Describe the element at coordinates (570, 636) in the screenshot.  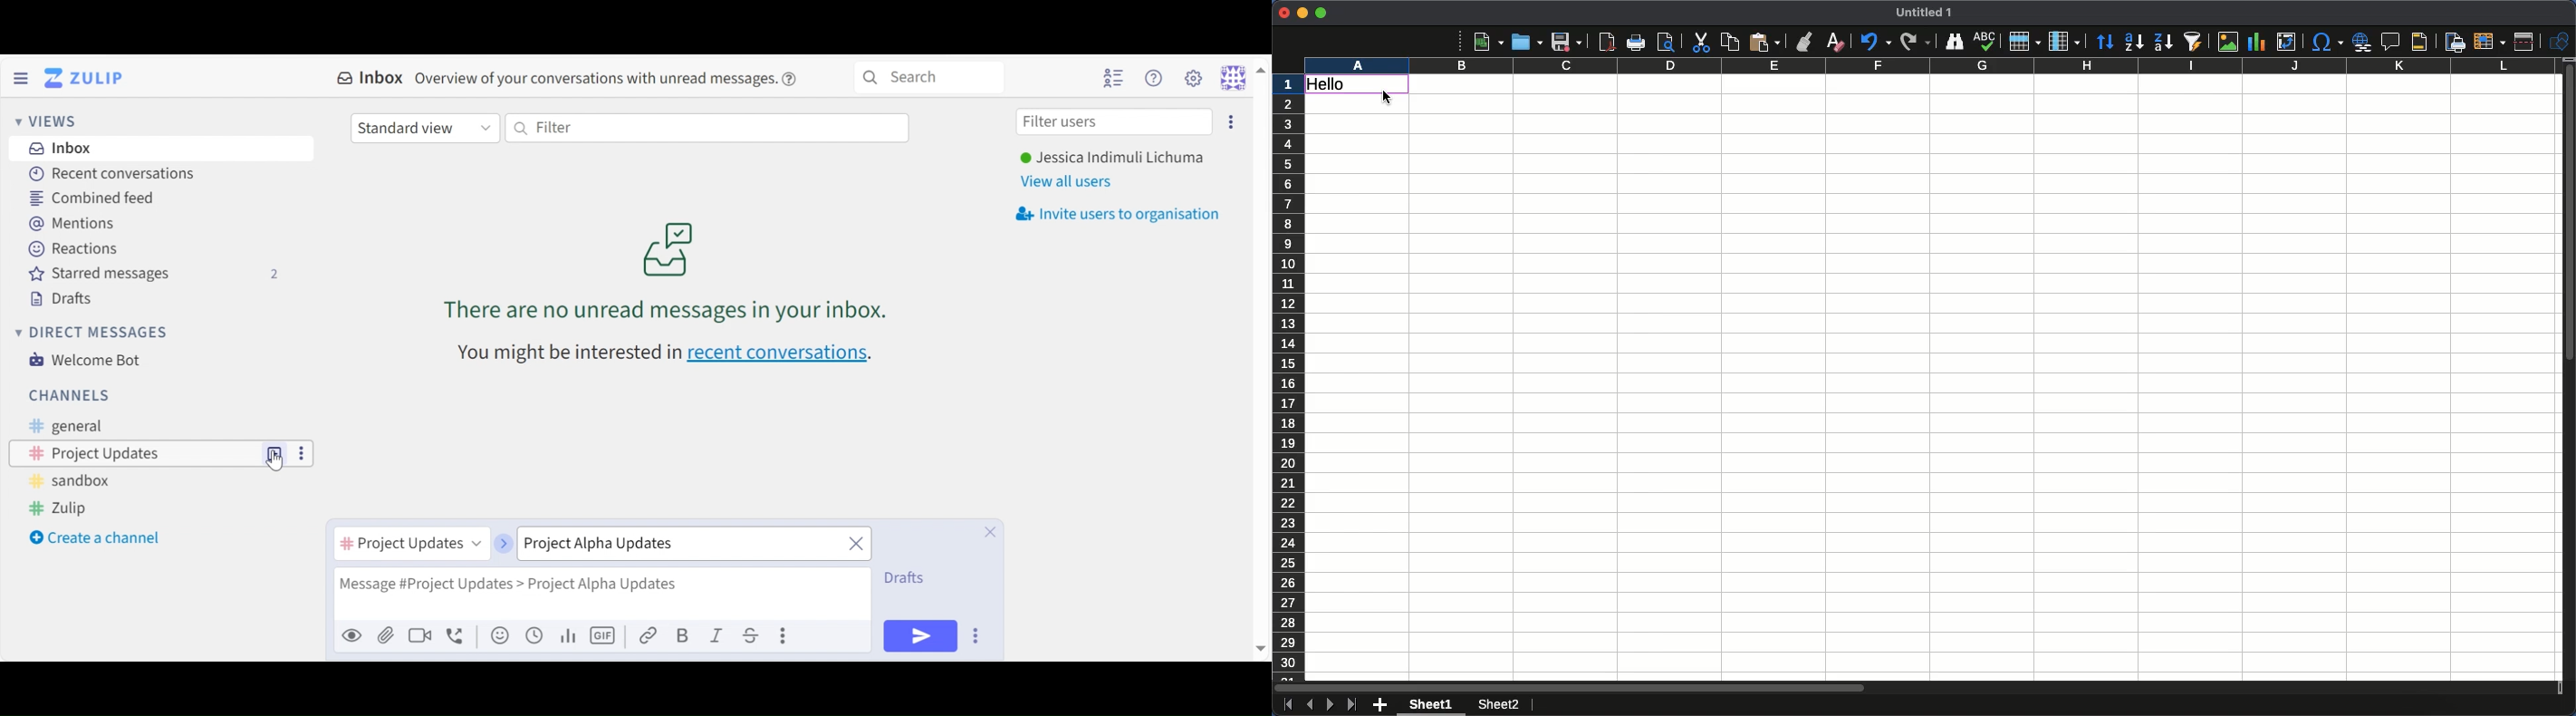
I see `graph` at that location.